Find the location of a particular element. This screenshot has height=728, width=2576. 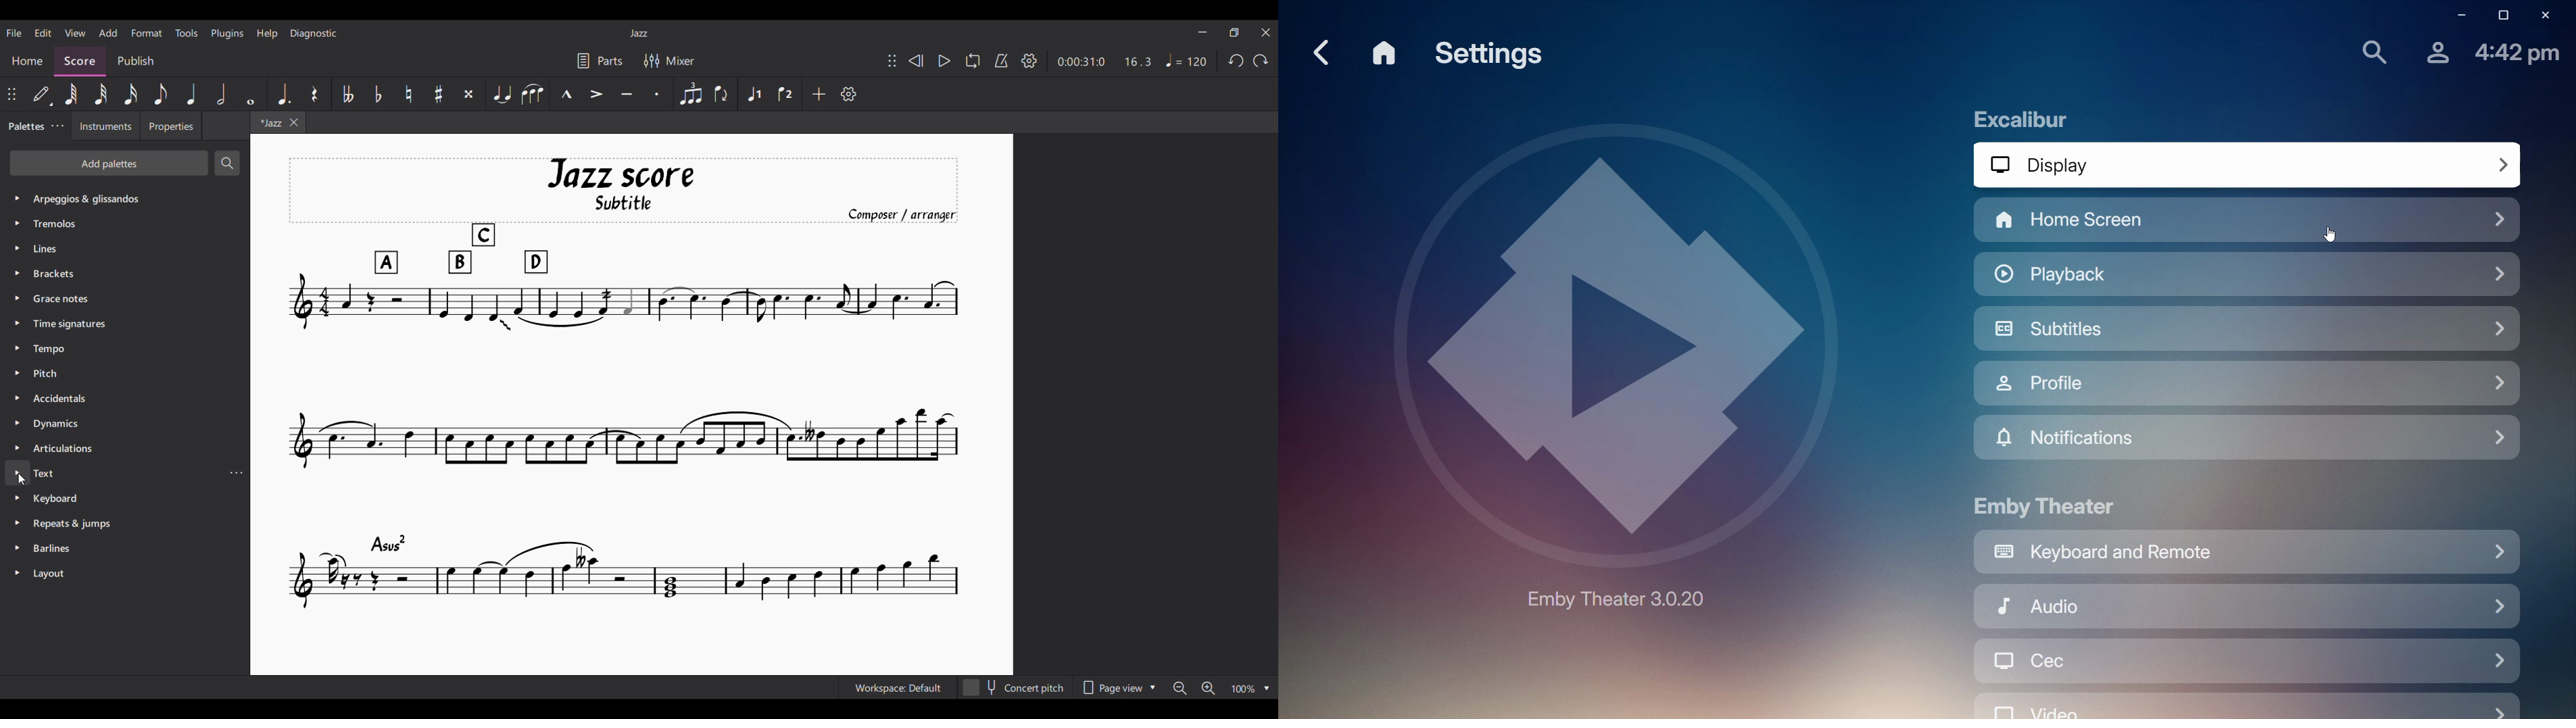

Concert pitch toggle is located at coordinates (1015, 687).